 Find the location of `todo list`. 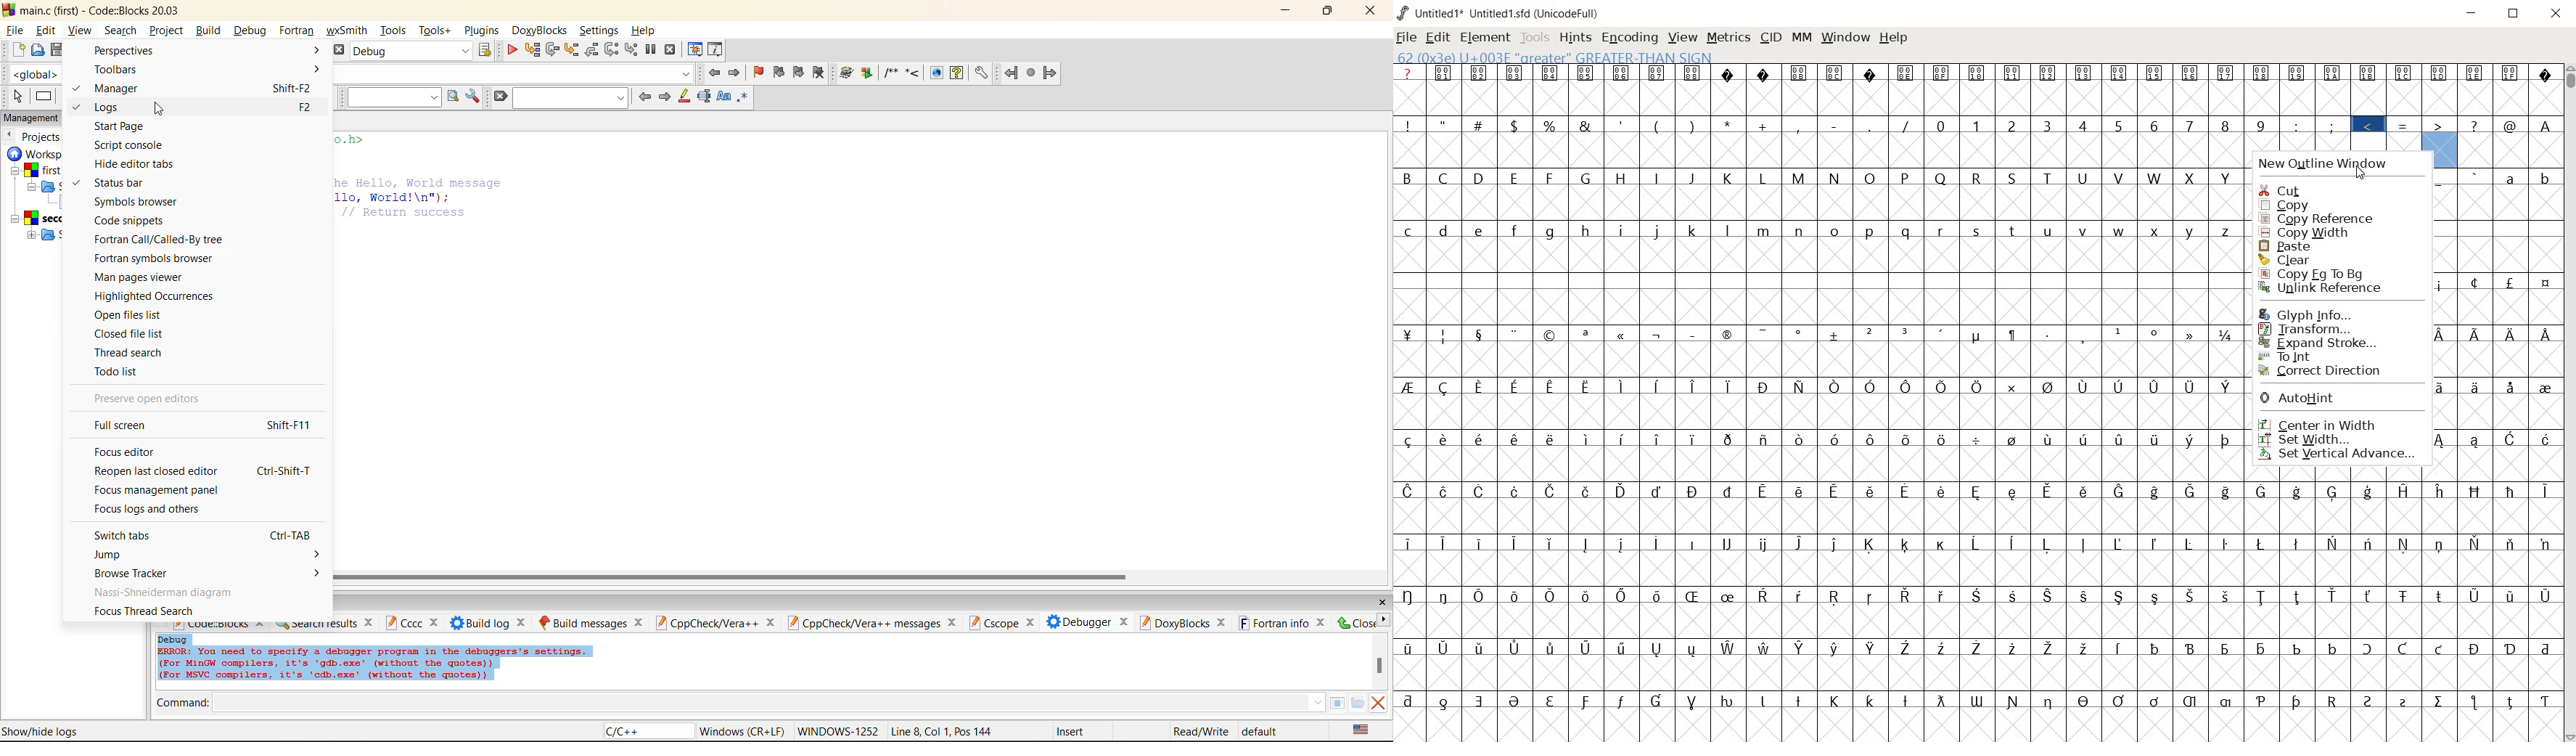

todo list is located at coordinates (118, 370).